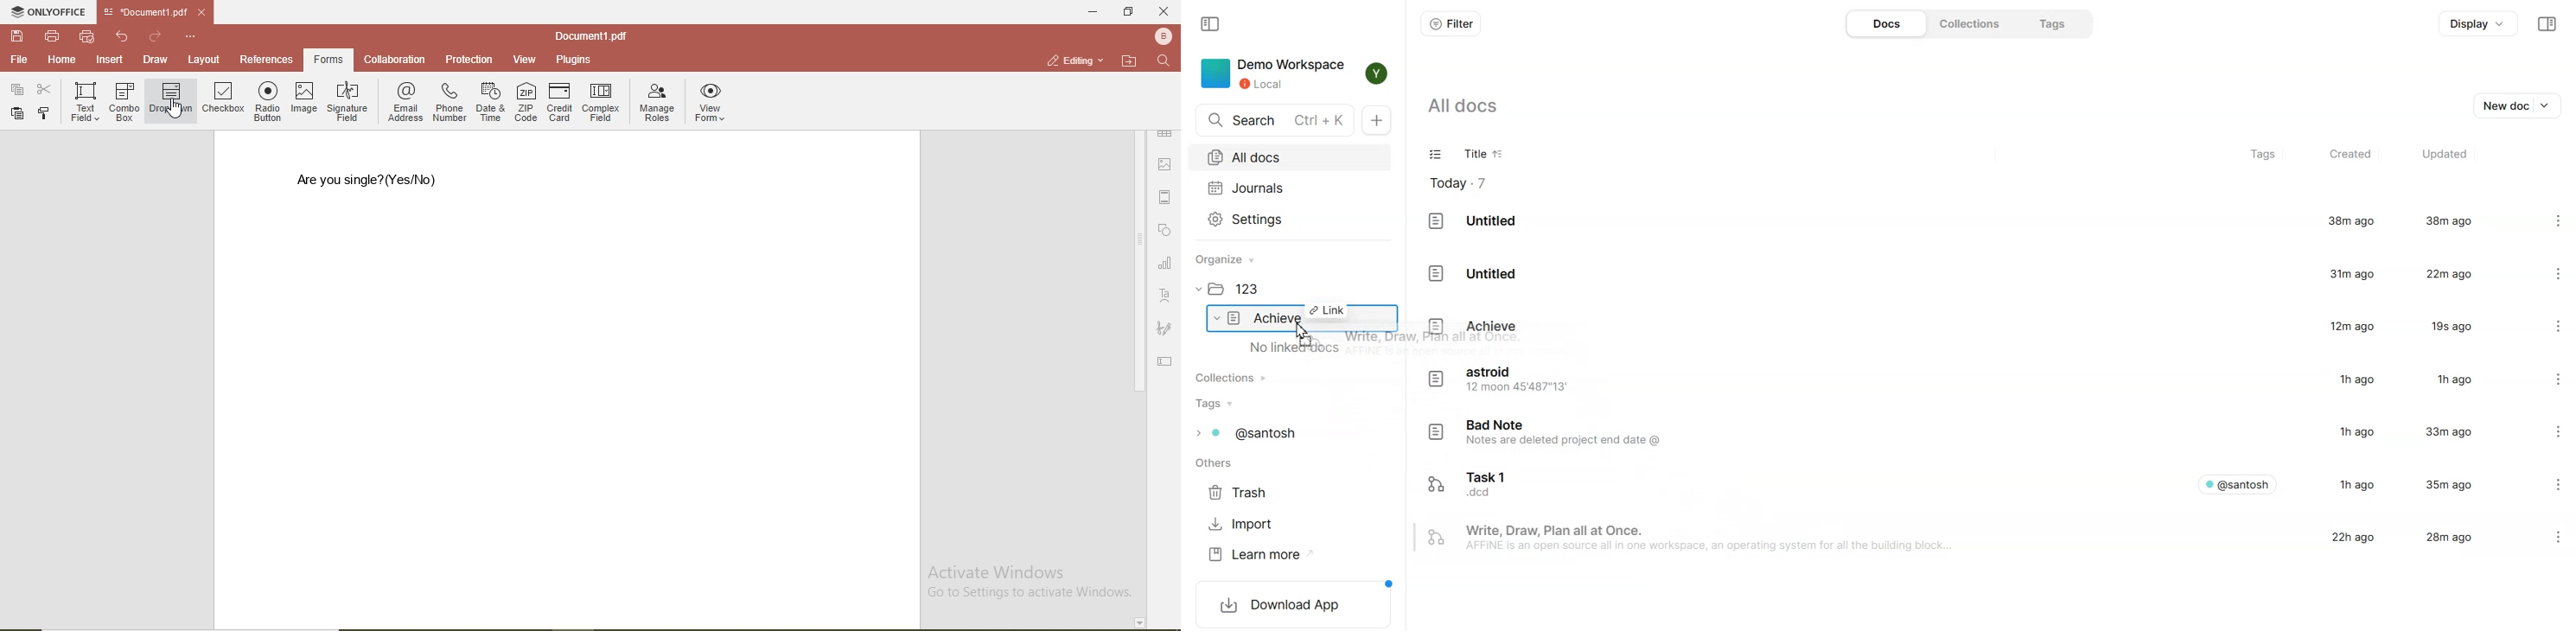 The width and height of the screenshot is (2576, 644). I want to click on image, so click(306, 98).